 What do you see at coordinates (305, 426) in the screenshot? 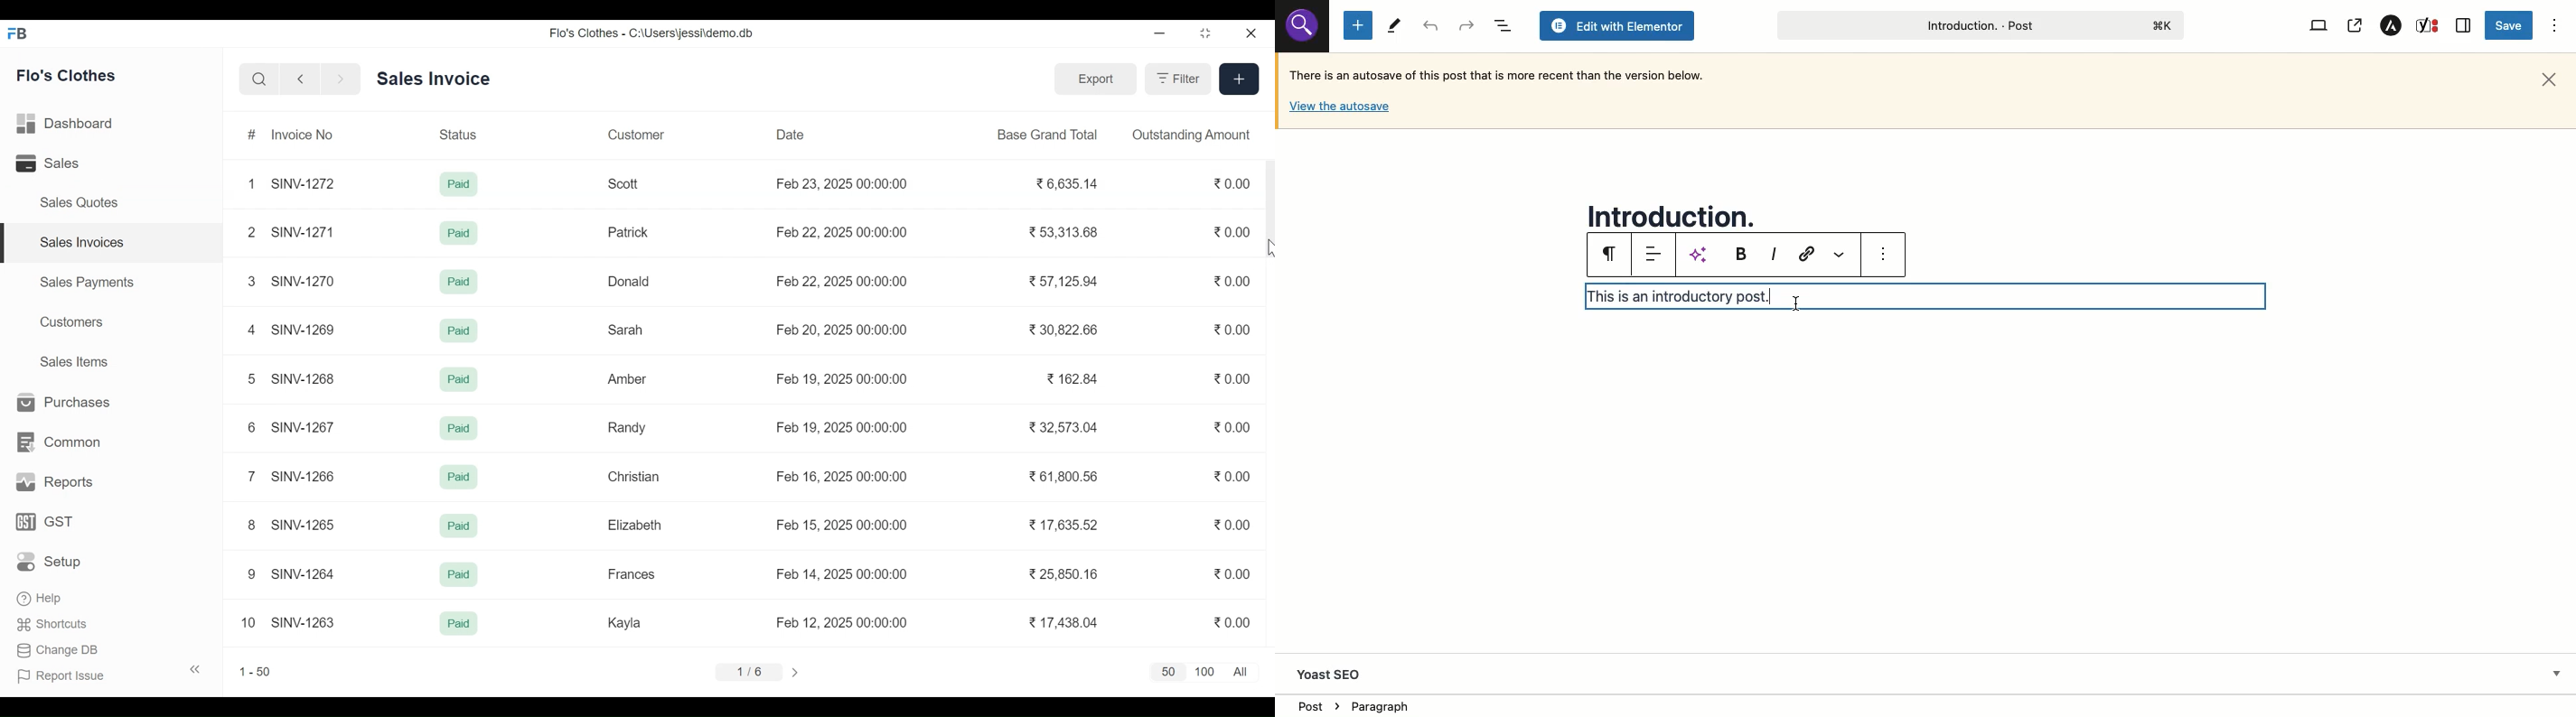
I see `SINV-1267` at bounding box center [305, 426].